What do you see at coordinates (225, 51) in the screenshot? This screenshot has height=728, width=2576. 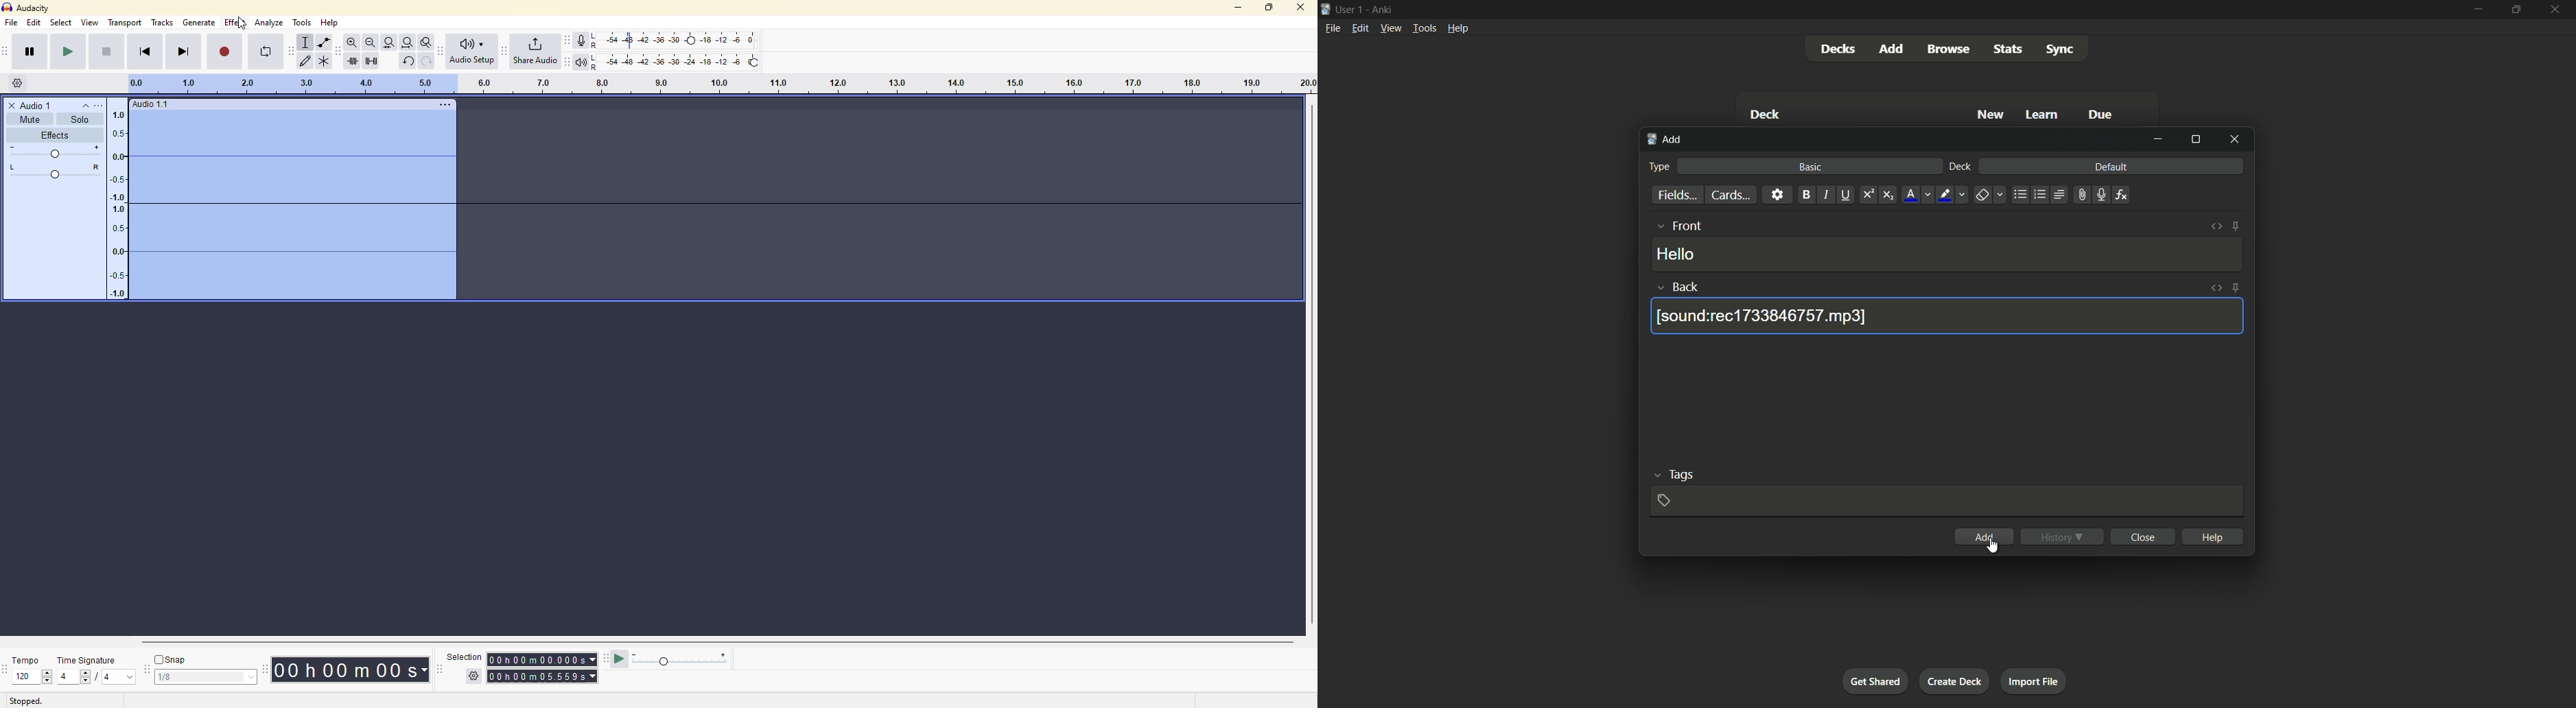 I see `record` at bounding box center [225, 51].